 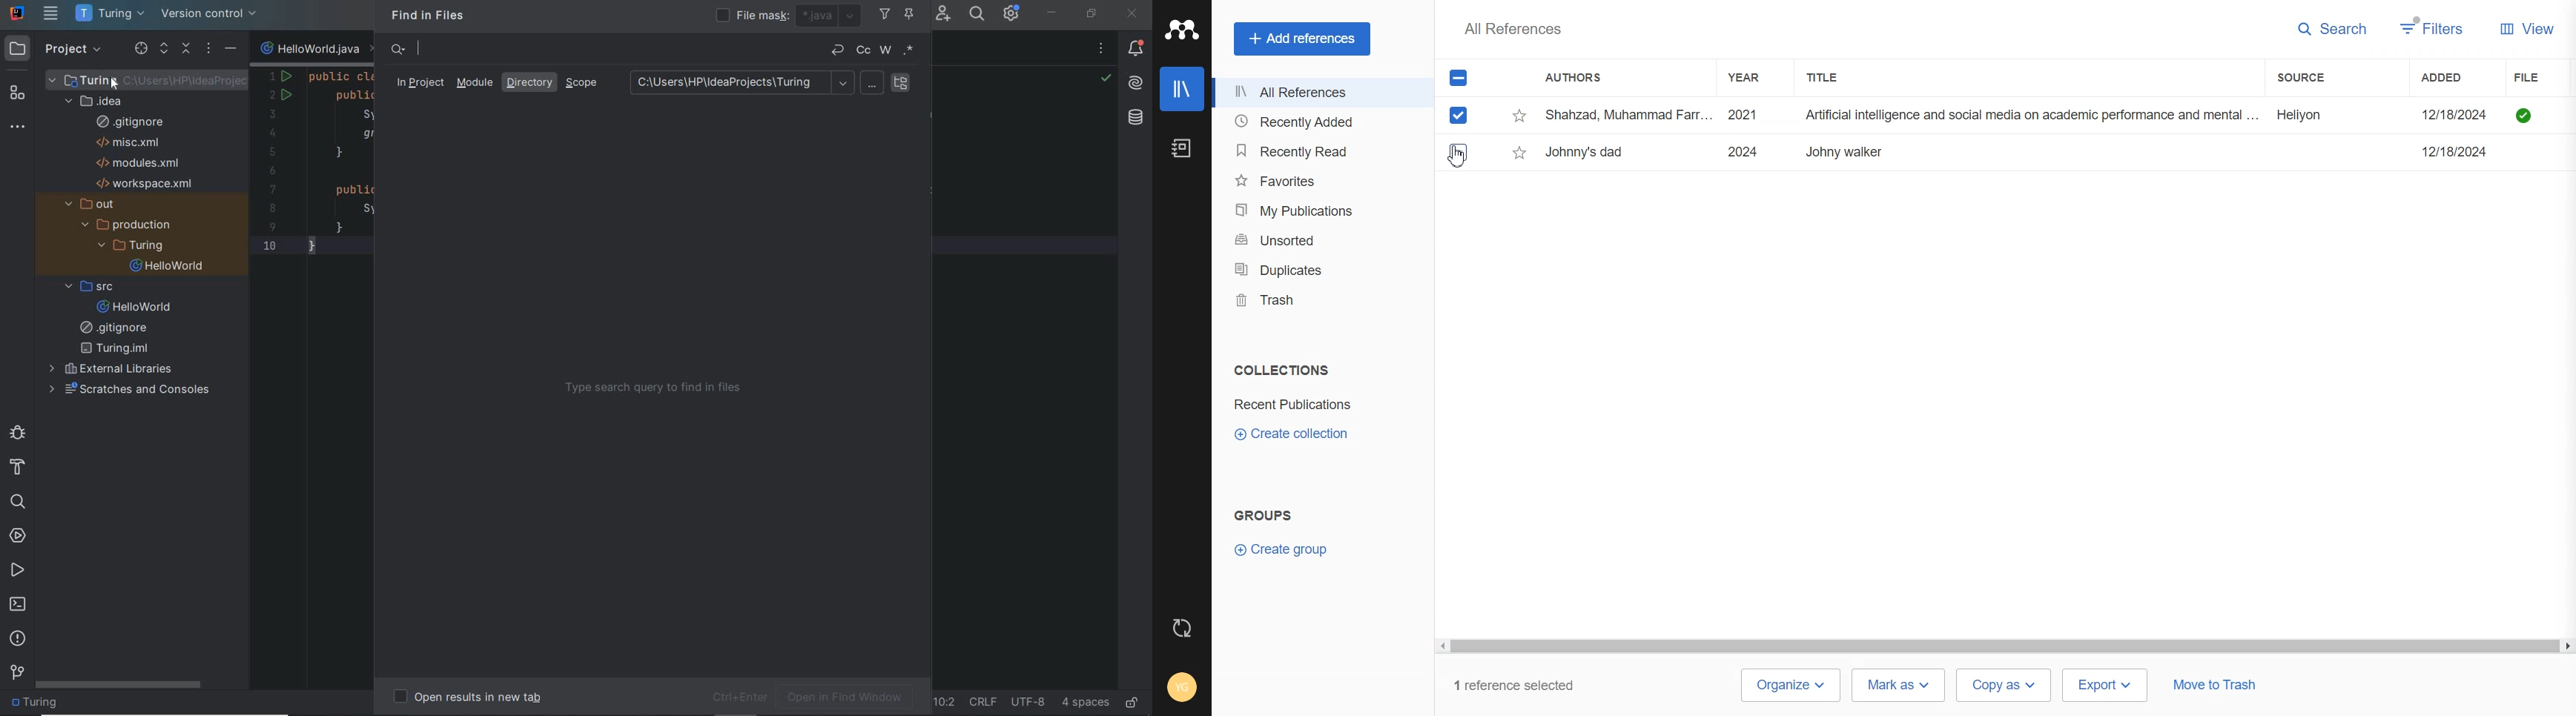 I want to click on Find in Files, so click(x=430, y=15).